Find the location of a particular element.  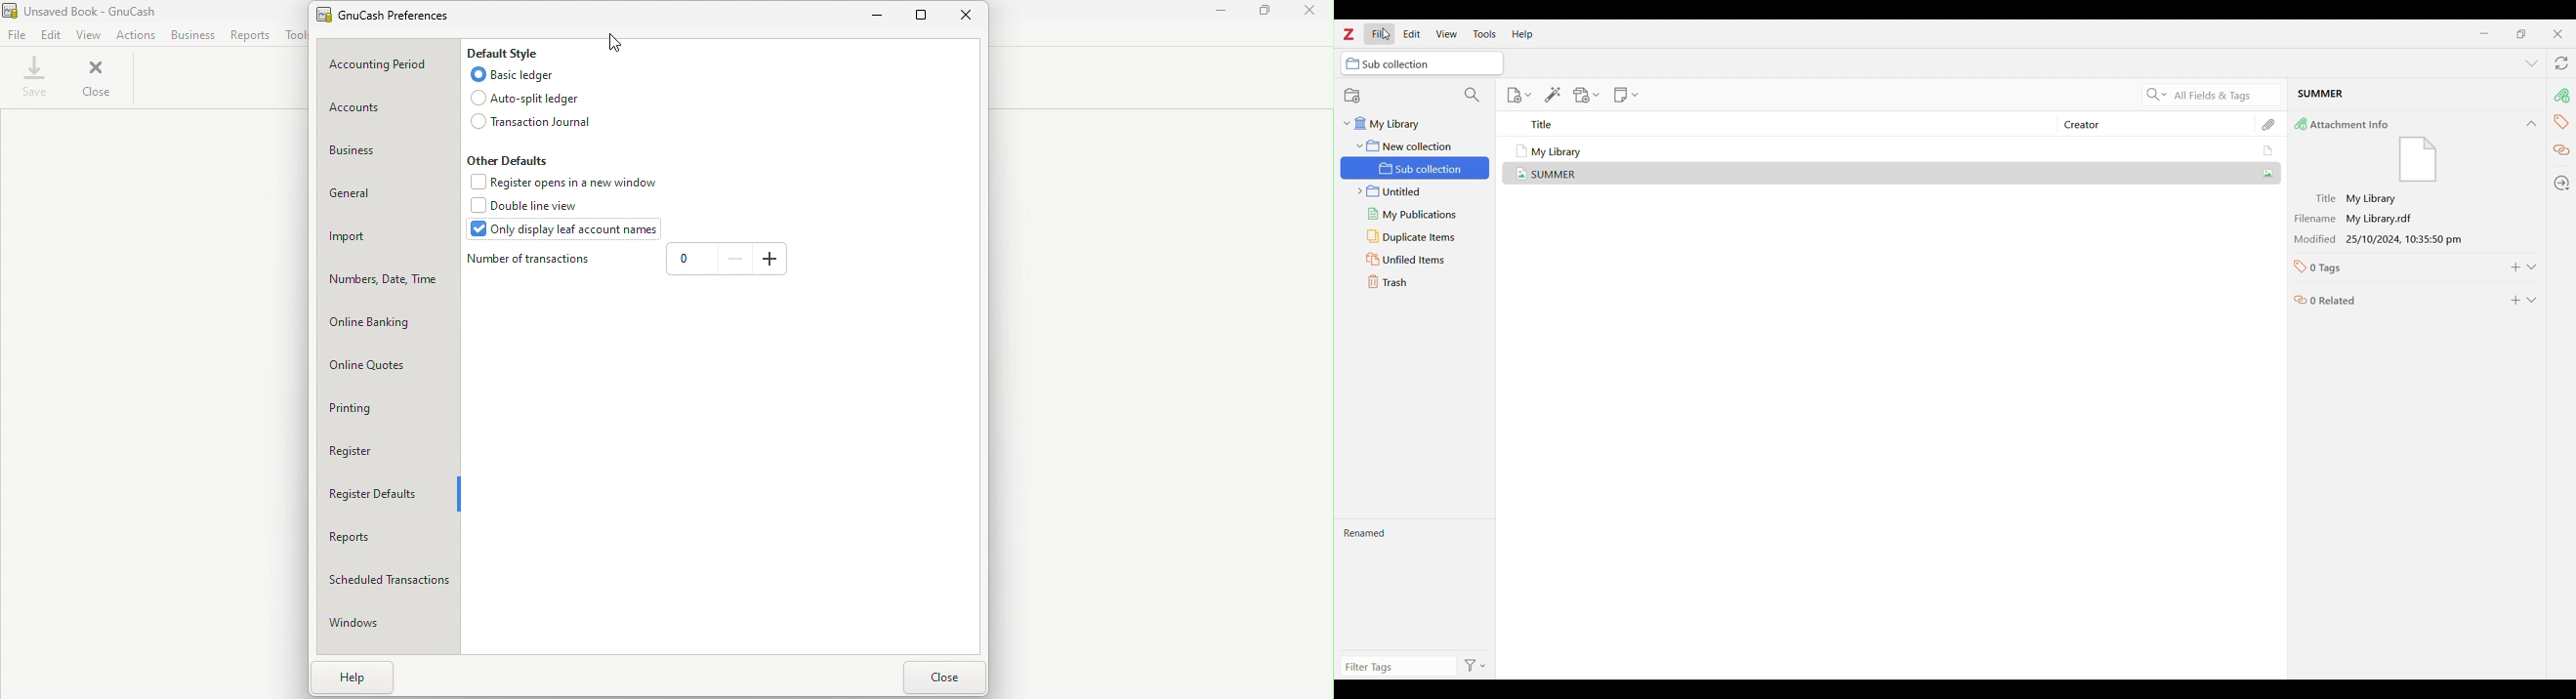

Add item/s by identifier is located at coordinates (1553, 94).